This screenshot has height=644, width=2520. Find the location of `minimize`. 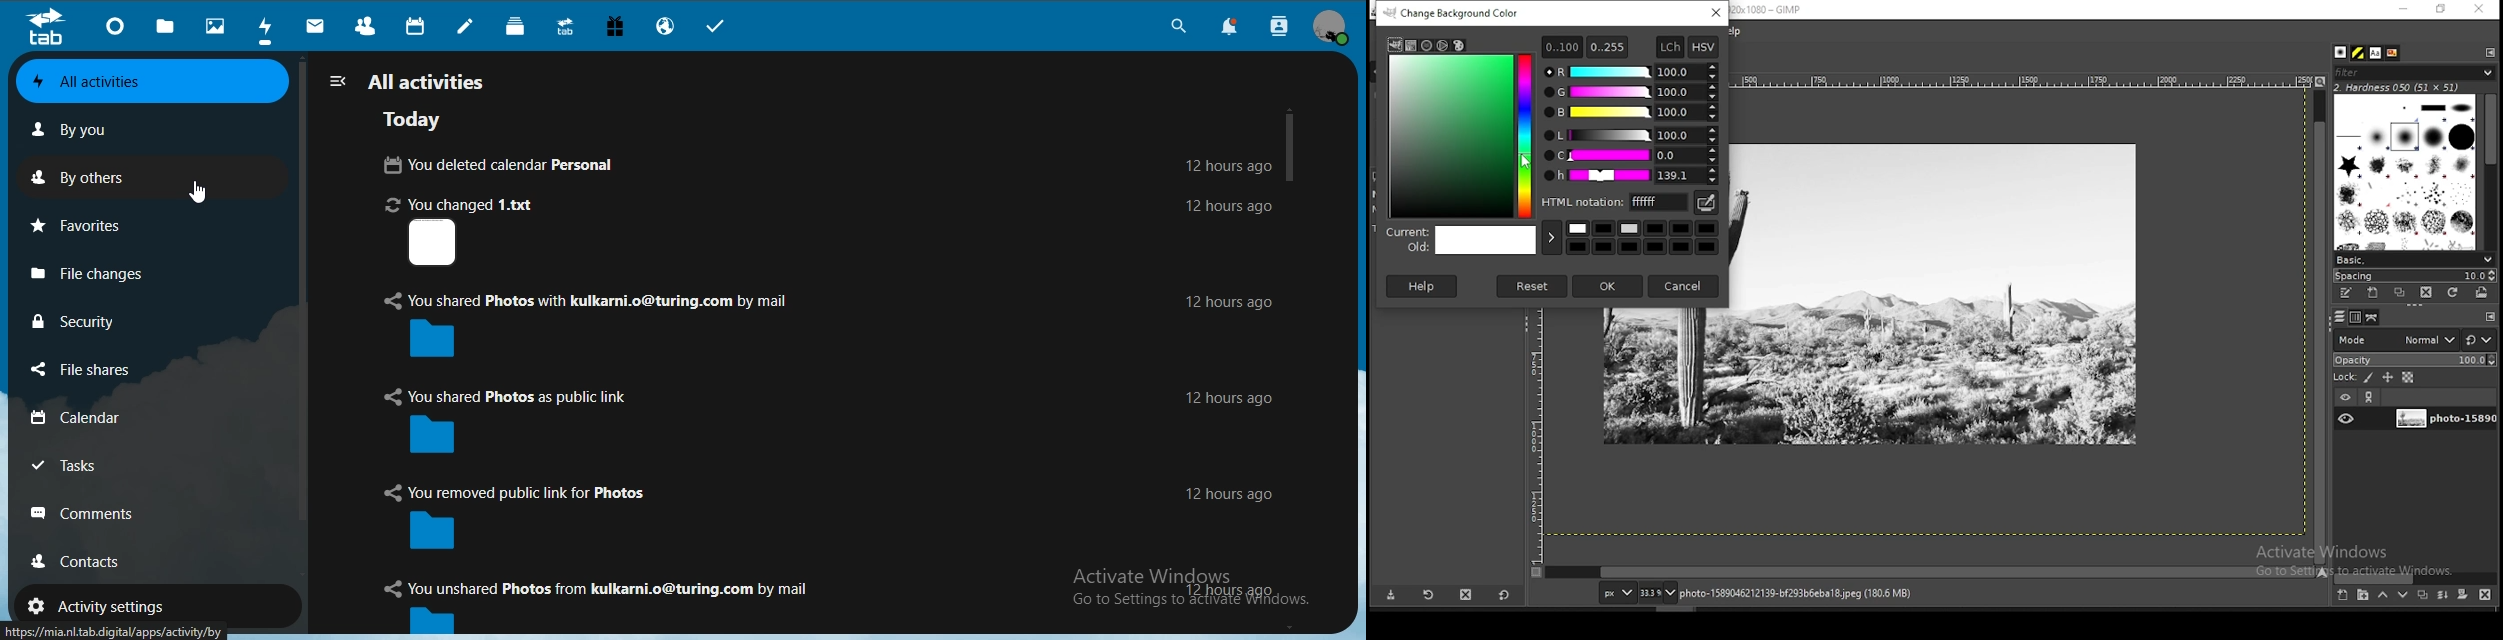

minimize is located at coordinates (2404, 10).